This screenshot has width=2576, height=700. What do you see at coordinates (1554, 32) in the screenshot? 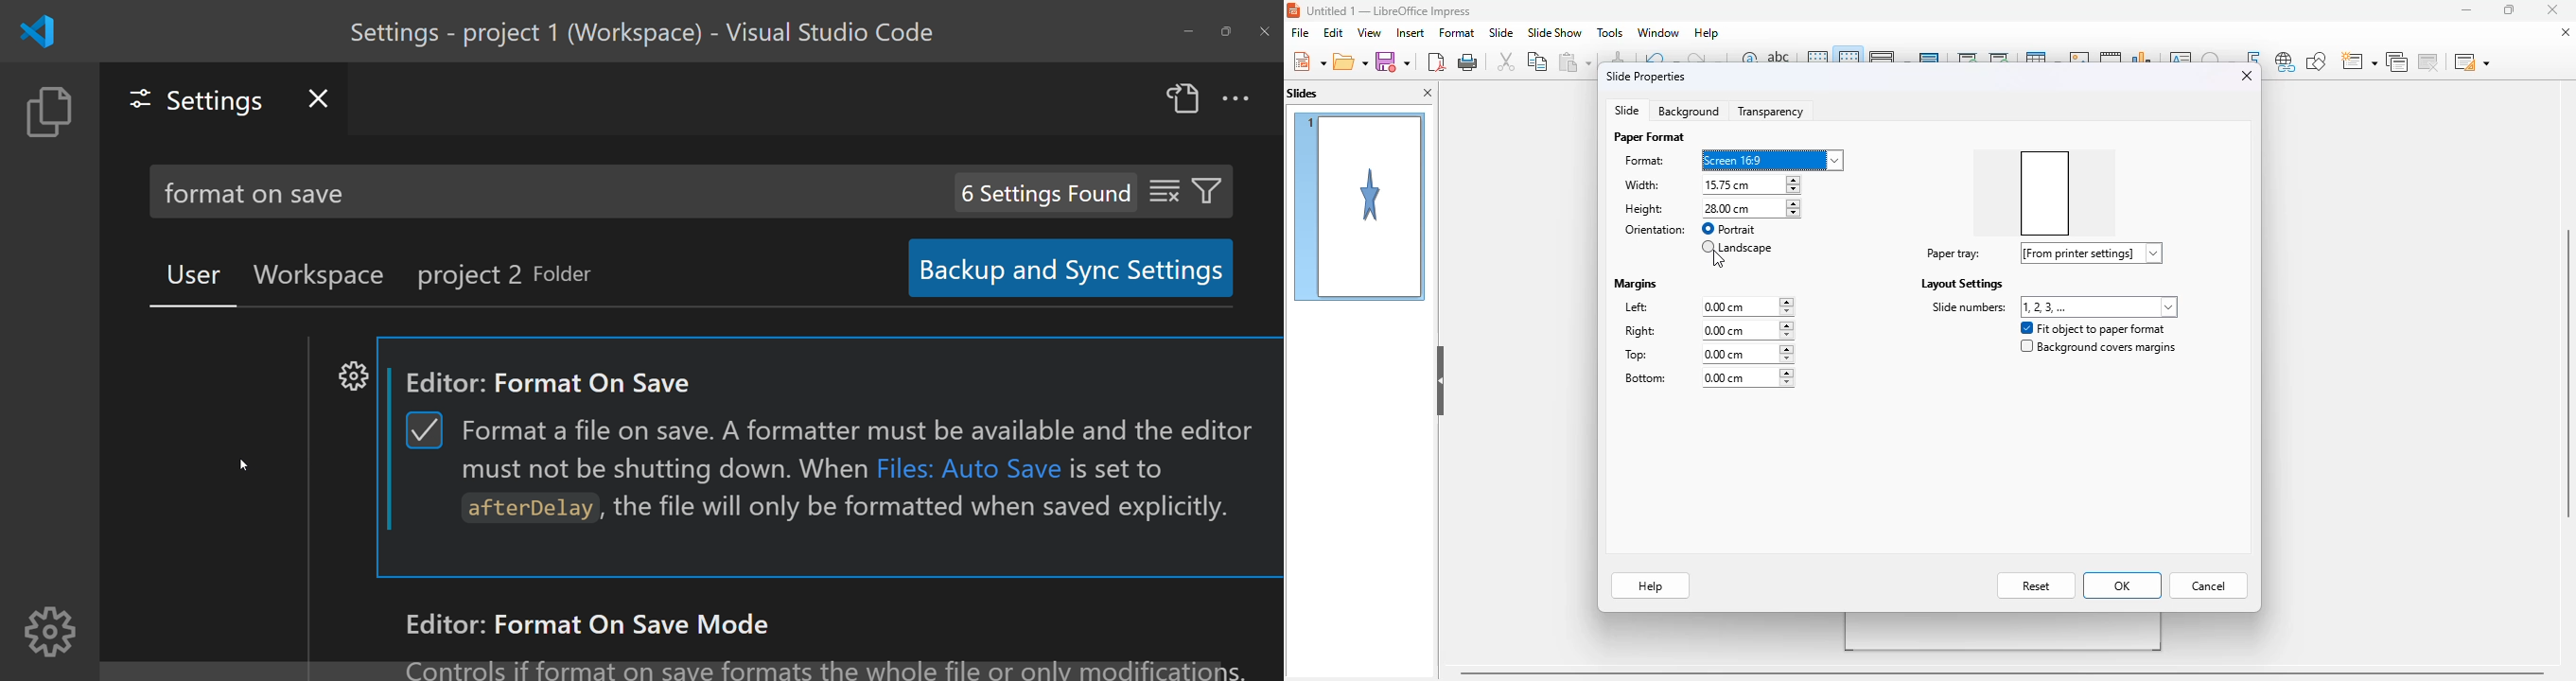
I see `slide show` at bounding box center [1554, 32].